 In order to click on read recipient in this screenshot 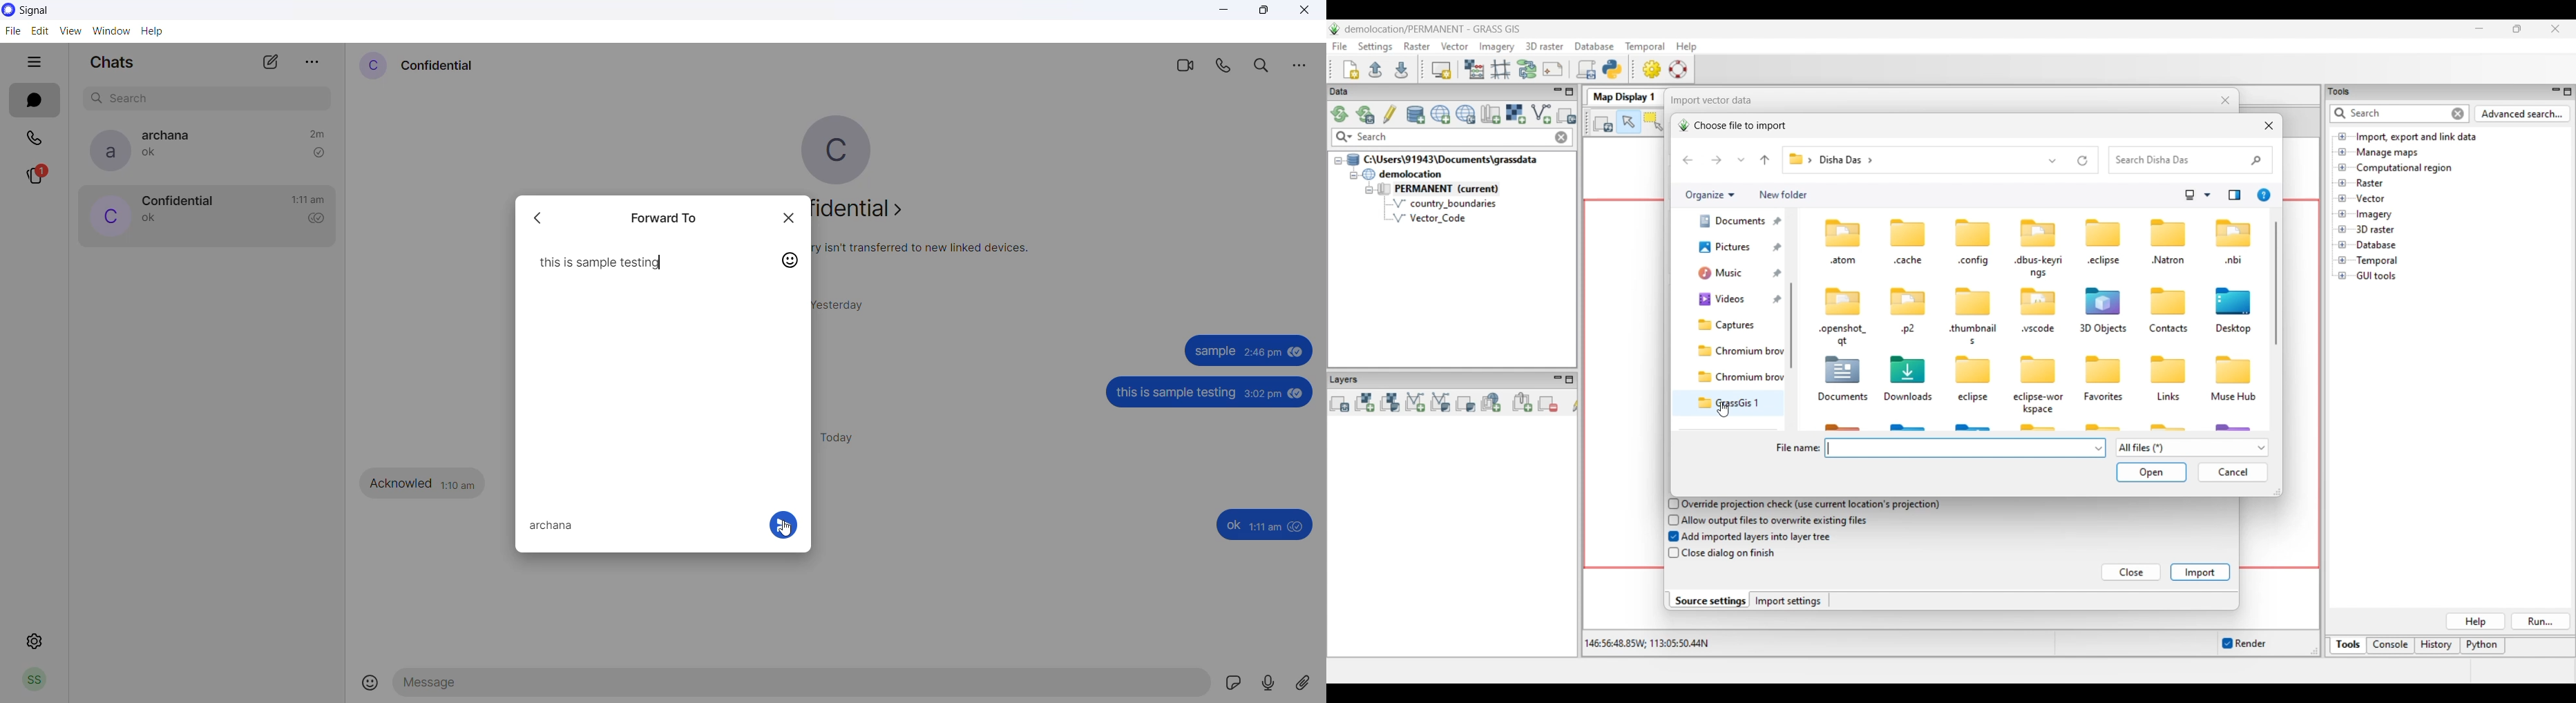, I will do `click(321, 220)`.